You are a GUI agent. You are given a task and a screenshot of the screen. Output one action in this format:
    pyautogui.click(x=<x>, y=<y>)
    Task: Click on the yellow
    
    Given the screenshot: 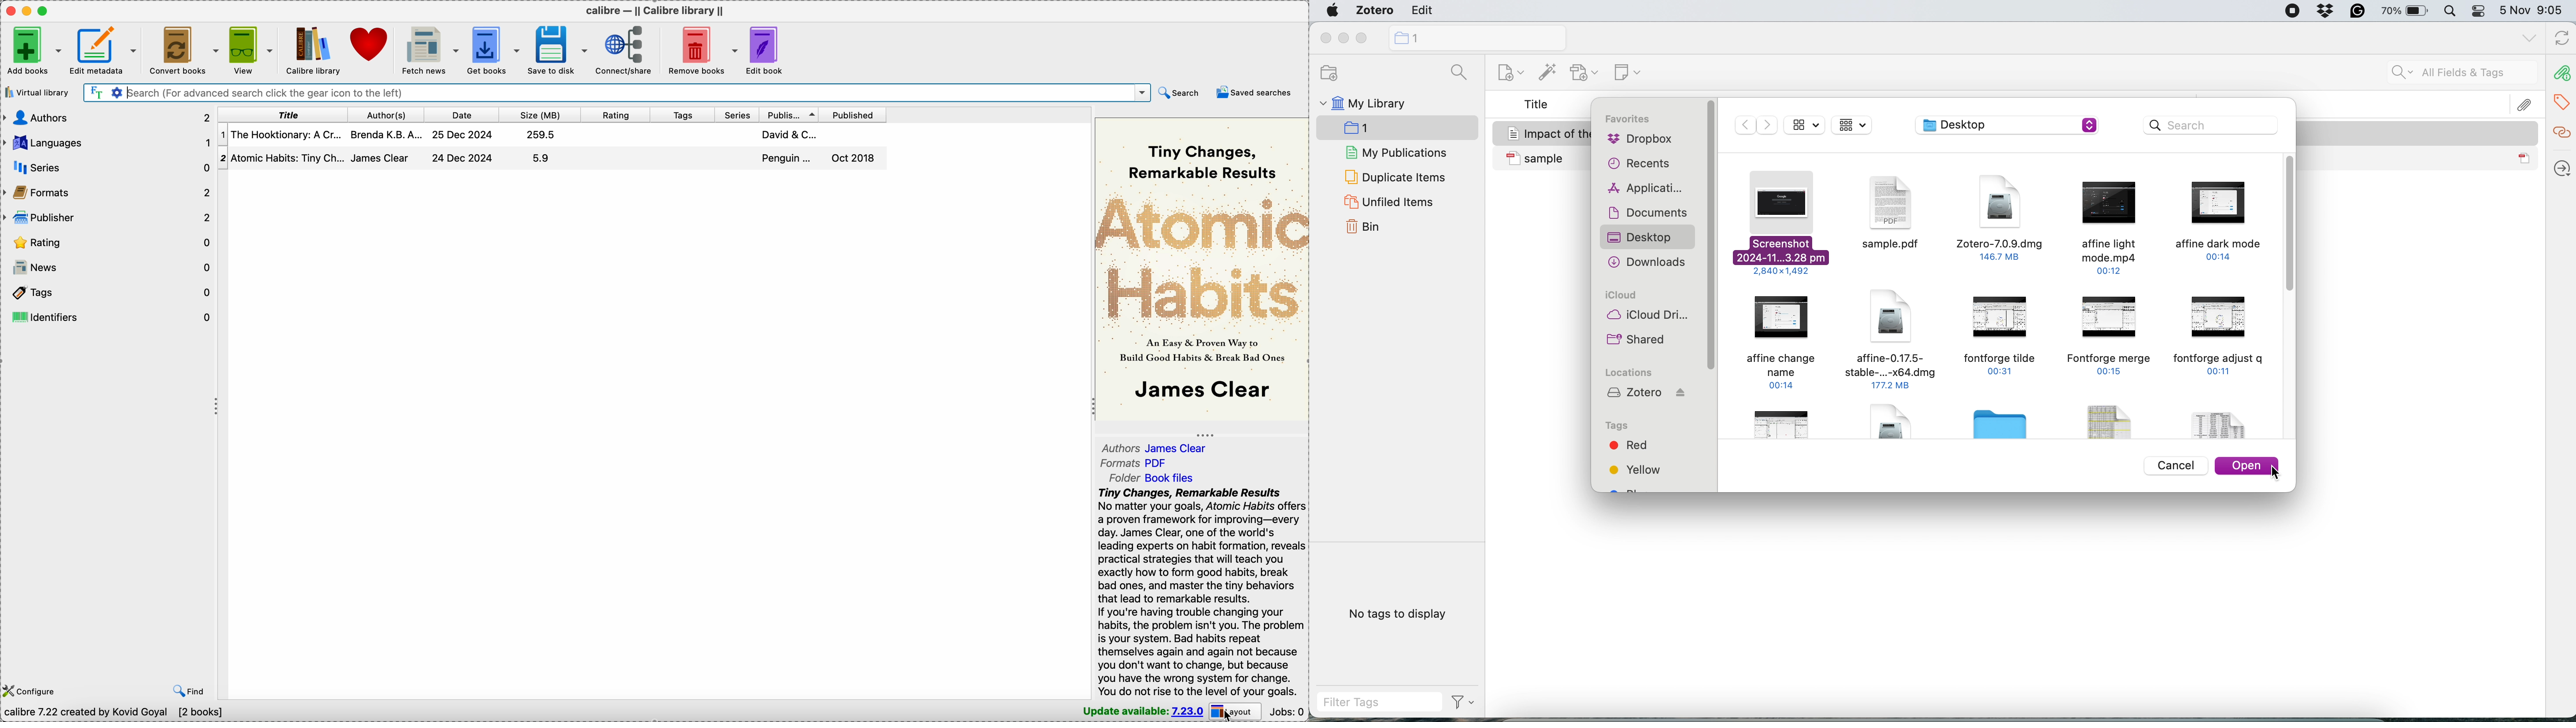 What is the action you would take?
    pyautogui.click(x=1637, y=469)
    